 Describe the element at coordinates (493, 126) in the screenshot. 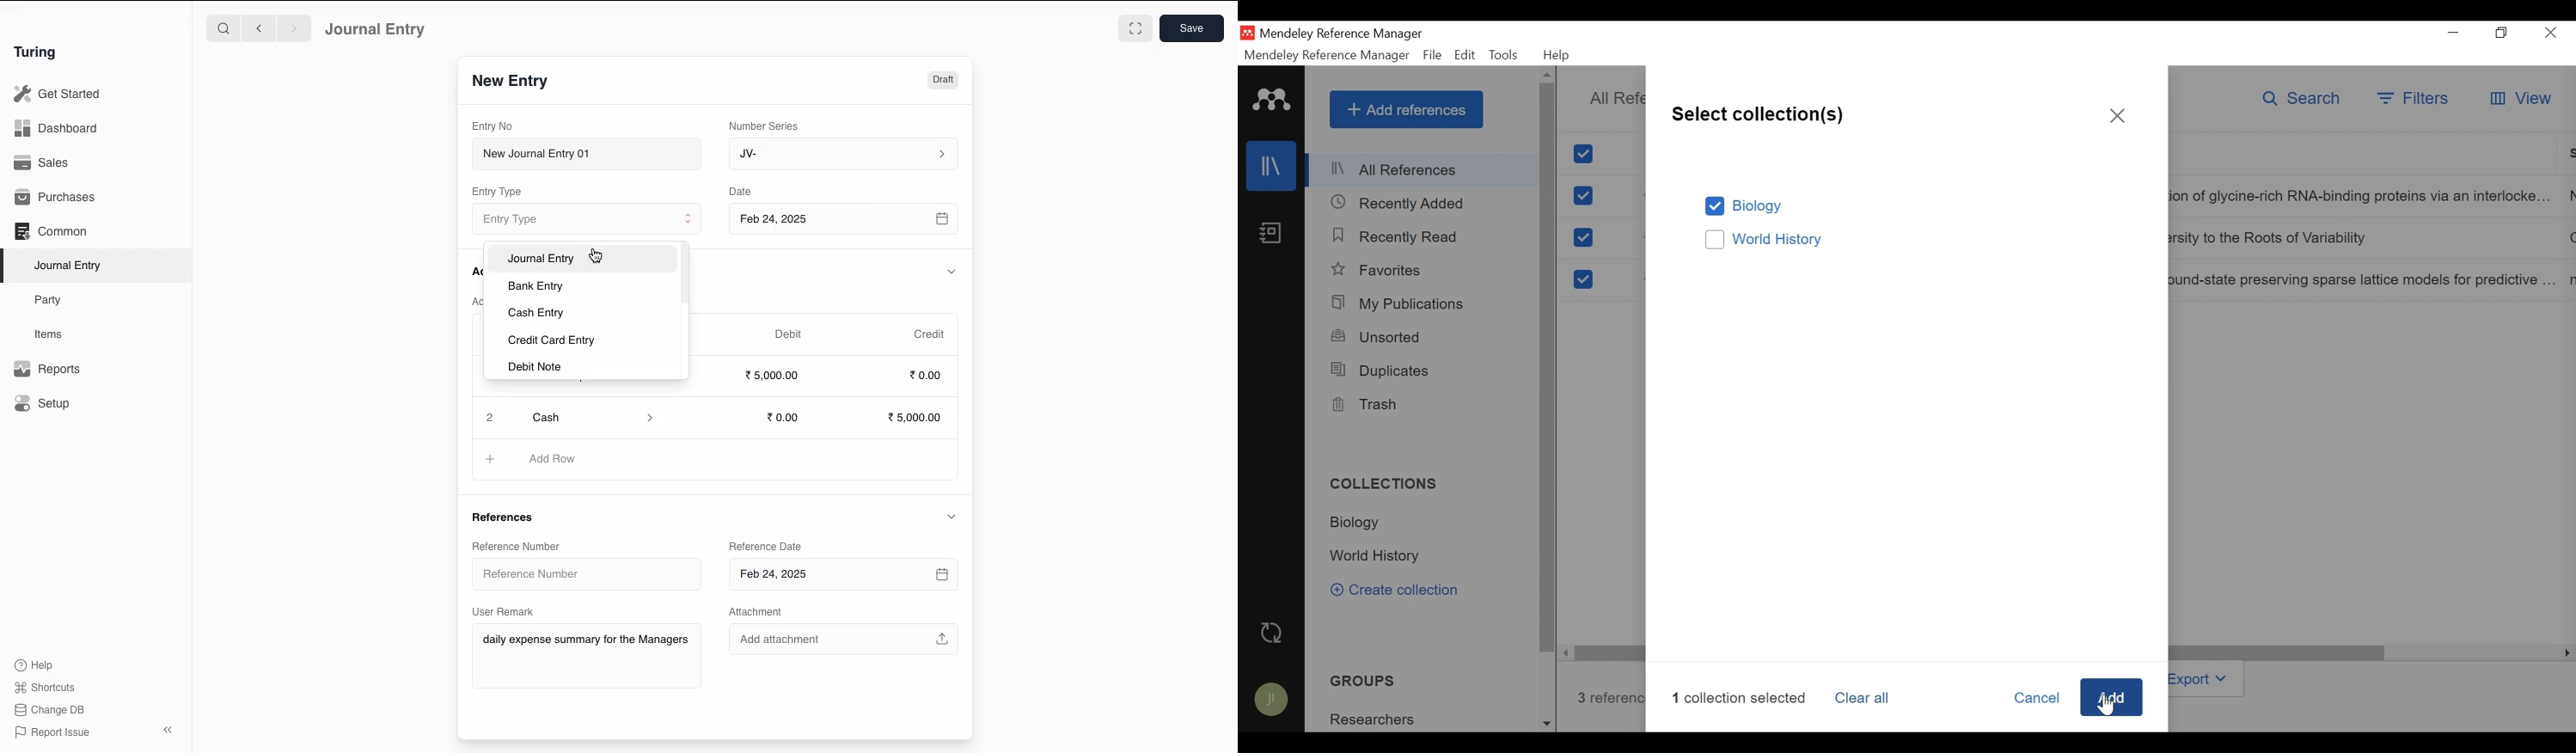

I see `Entry No` at that location.